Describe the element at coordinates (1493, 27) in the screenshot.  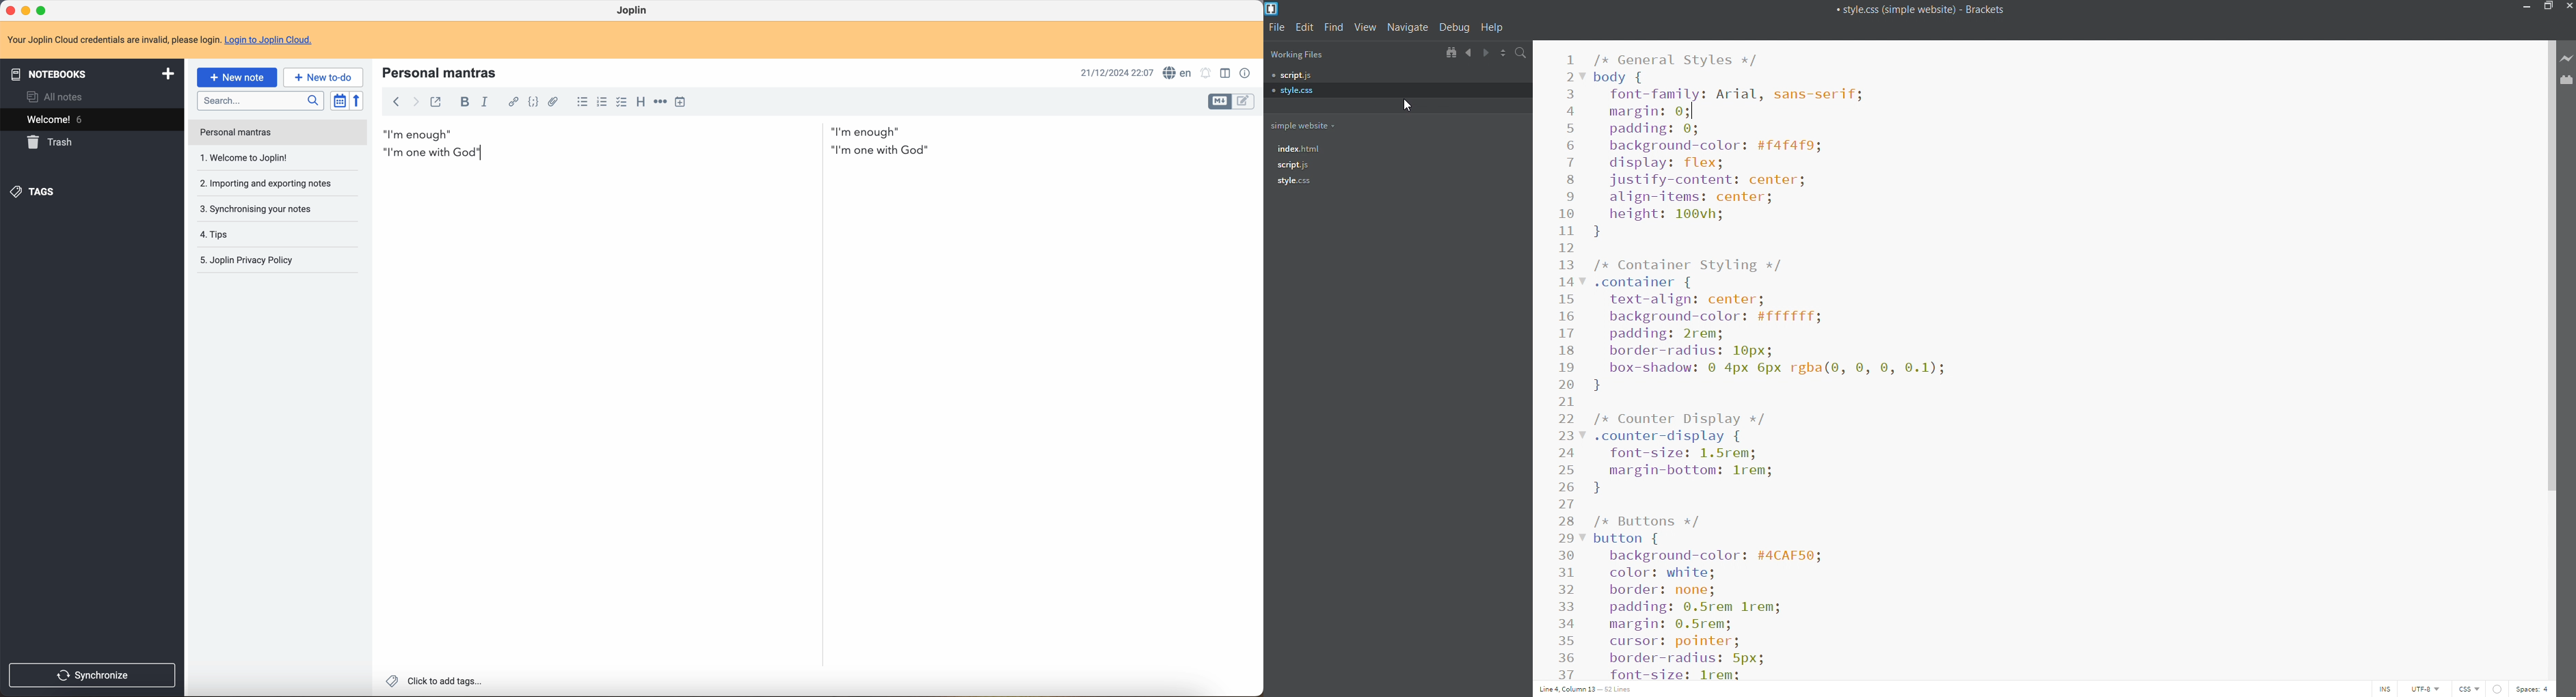
I see `help` at that location.